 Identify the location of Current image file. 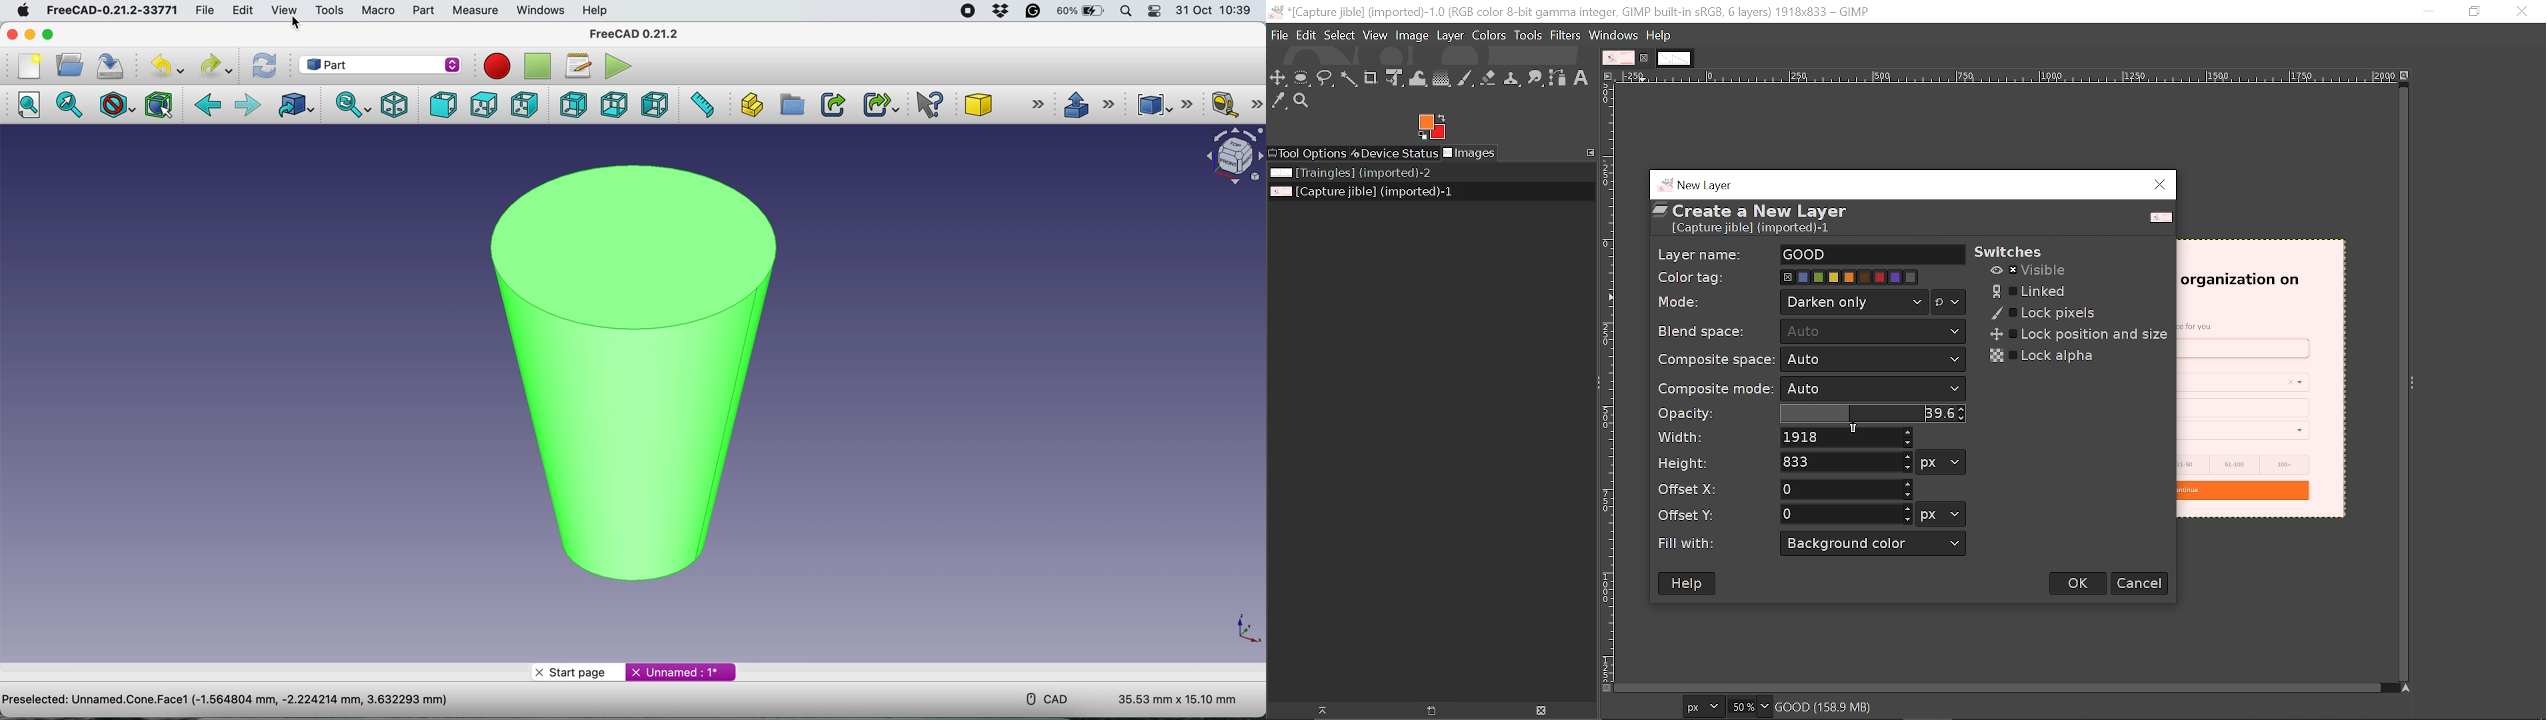
(1360, 192).